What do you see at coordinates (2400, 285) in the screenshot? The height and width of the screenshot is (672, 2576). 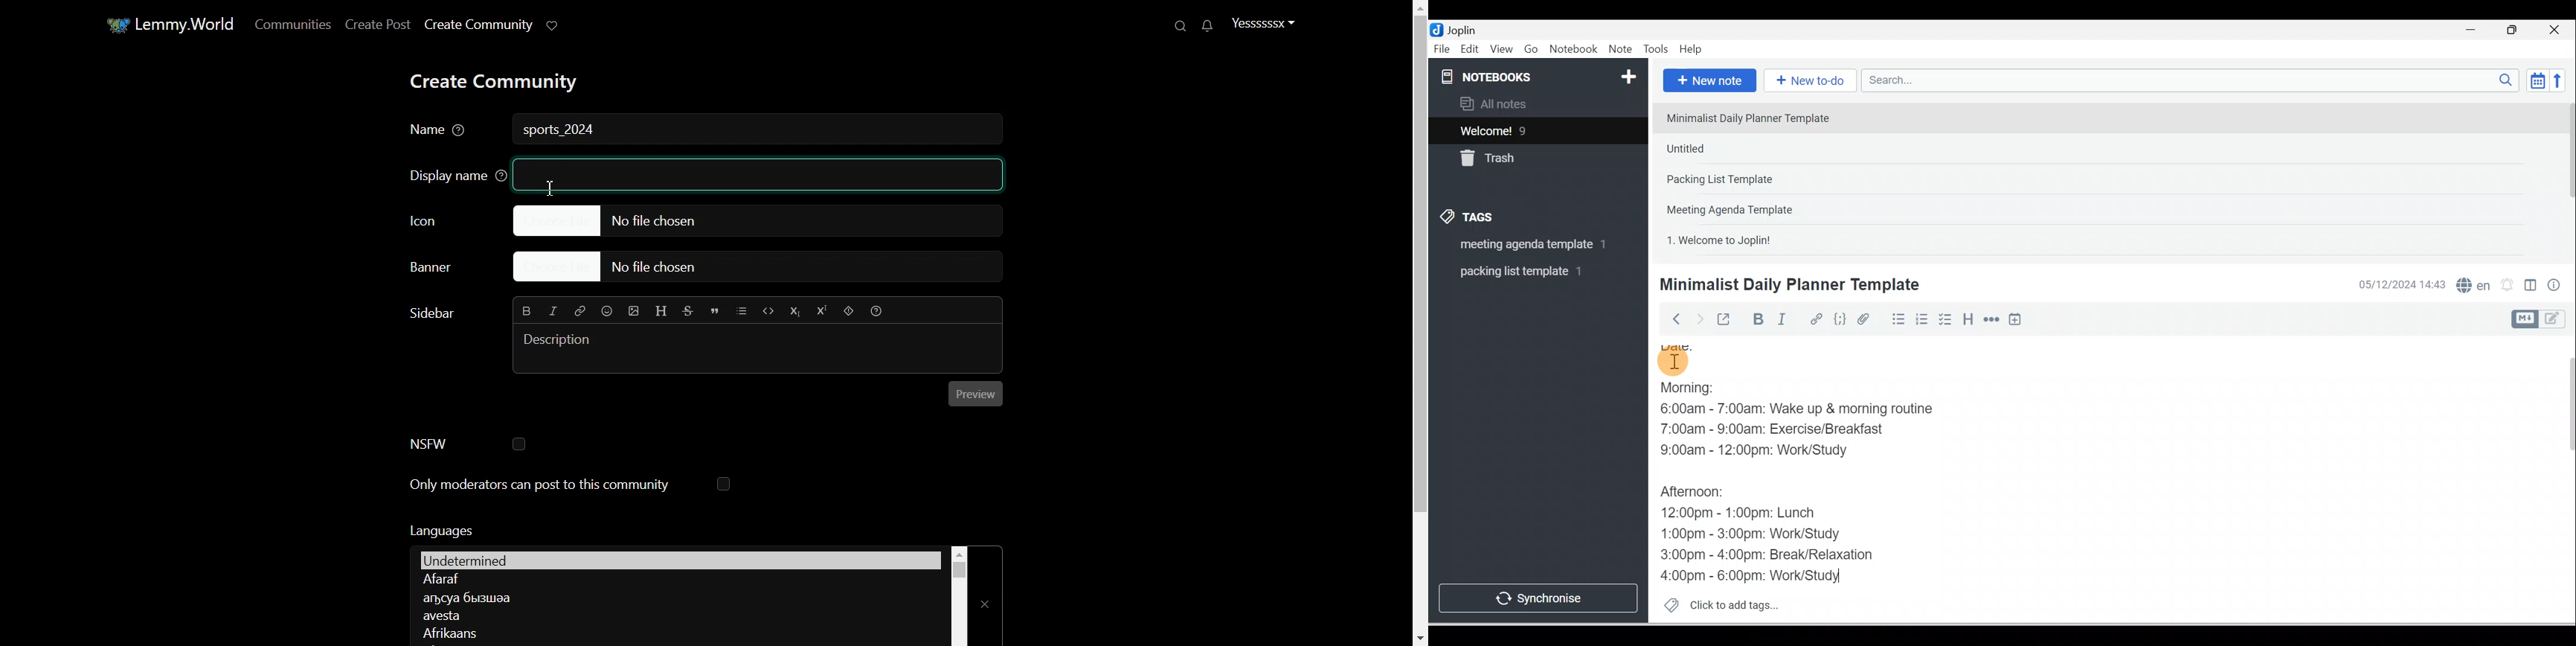 I see `Date & time` at bounding box center [2400, 285].